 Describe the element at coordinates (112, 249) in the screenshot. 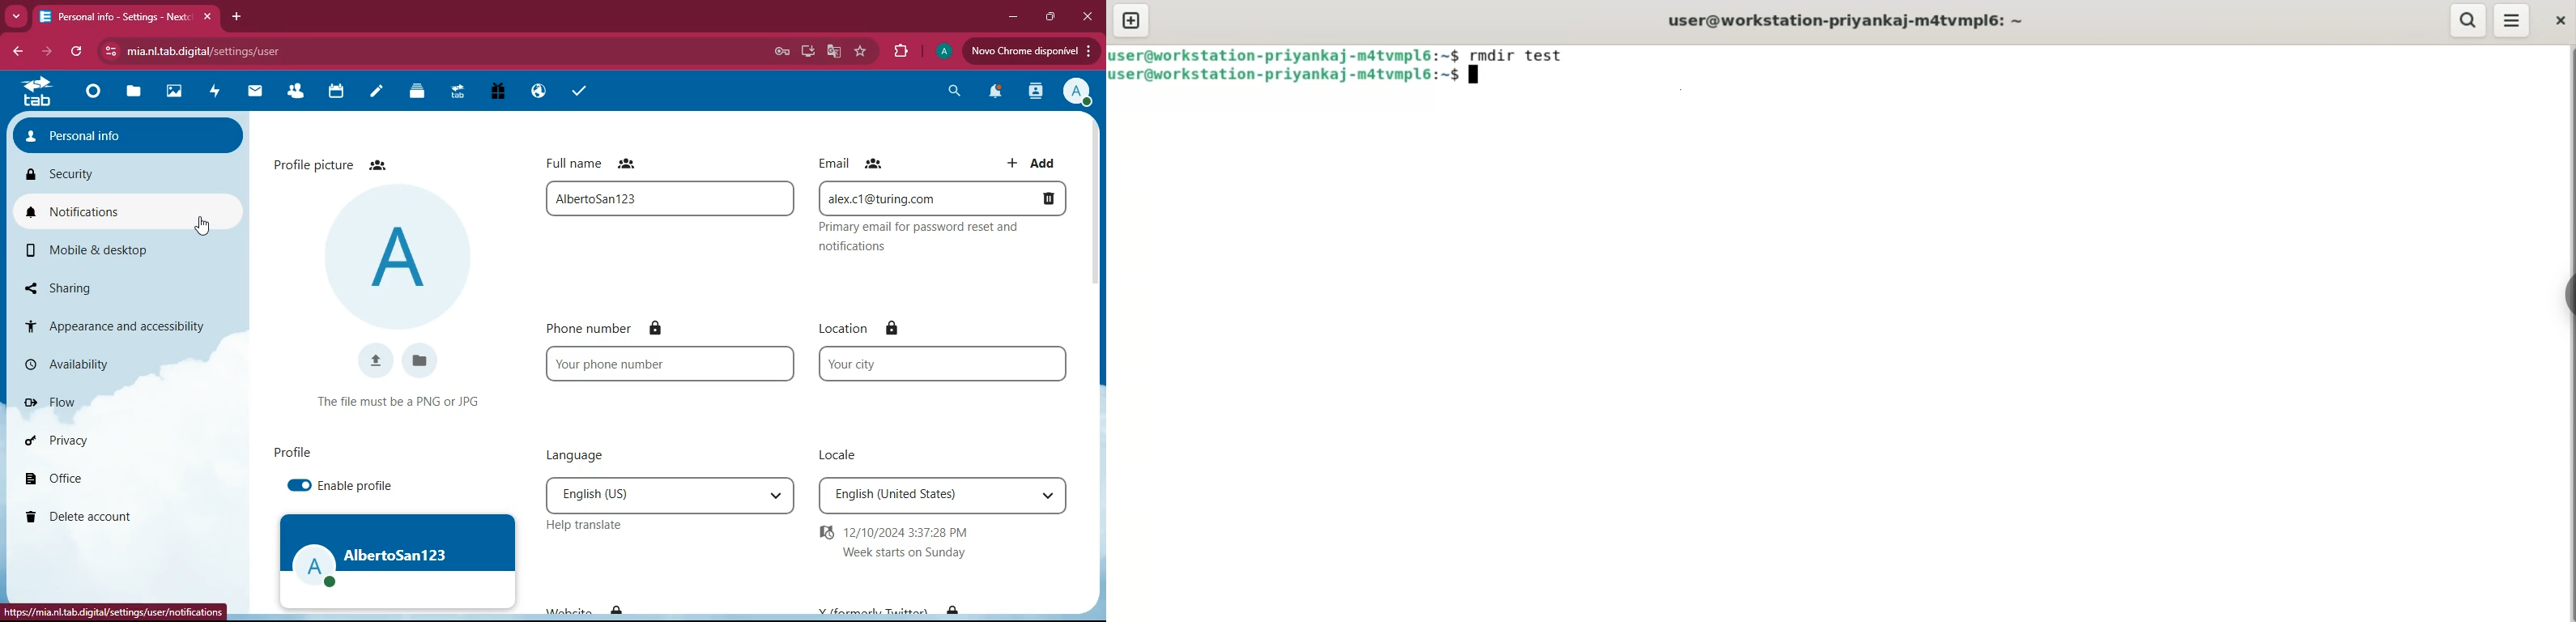

I see `mobile` at that location.